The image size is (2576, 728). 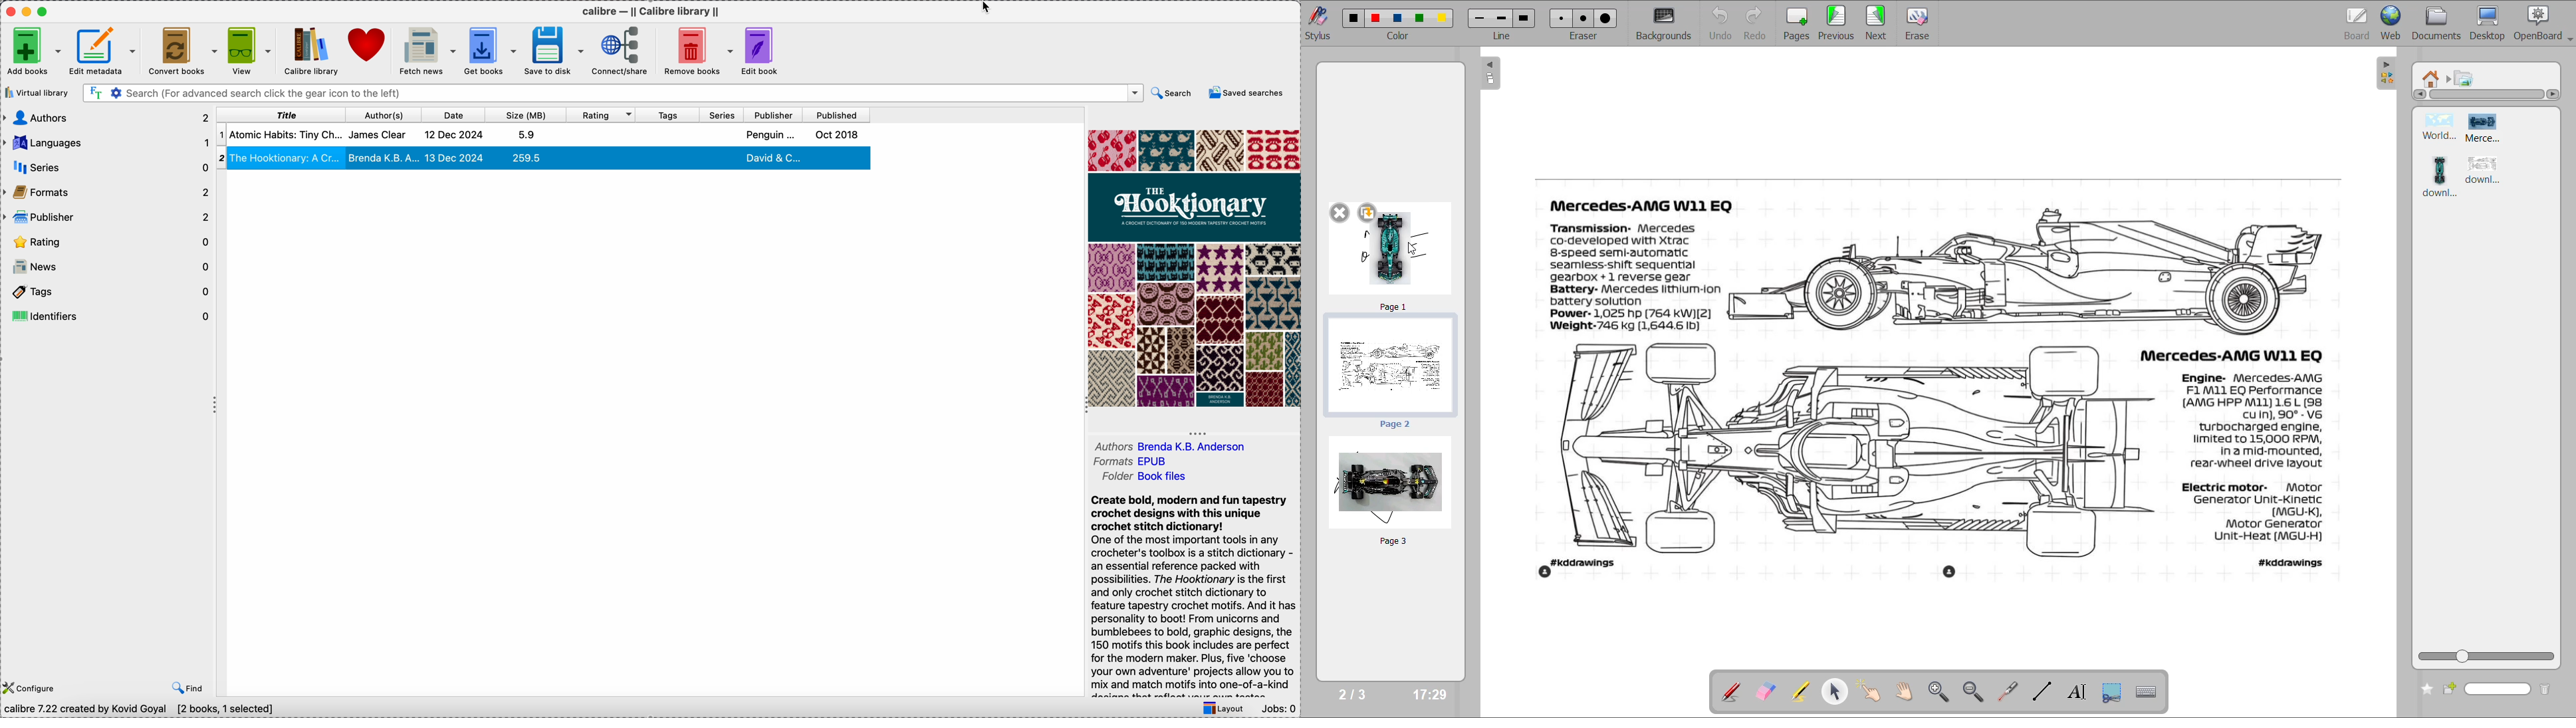 What do you see at coordinates (2486, 655) in the screenshot?
I see `zoom slider` at bounding box center [2486, 655].